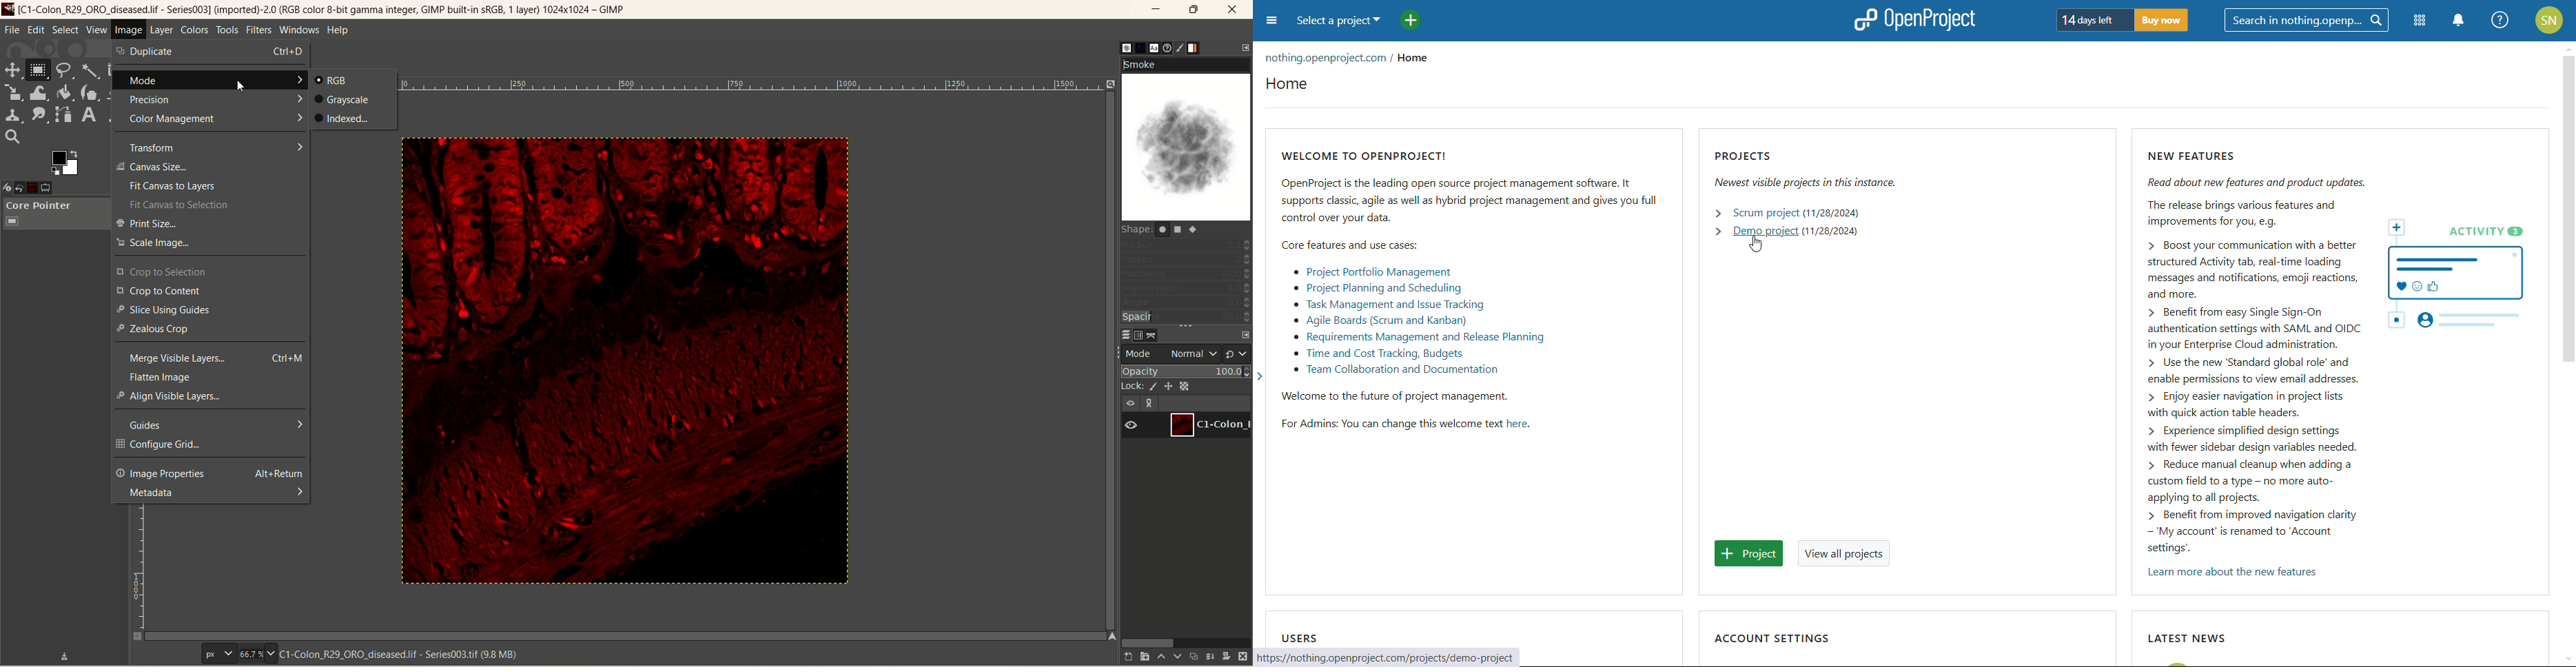 The height and width of the screenshot is (672, 2576). What do you see at coordinates (210, 80) in the screenshot?
I see `mode` at bounding box center [210, 80].